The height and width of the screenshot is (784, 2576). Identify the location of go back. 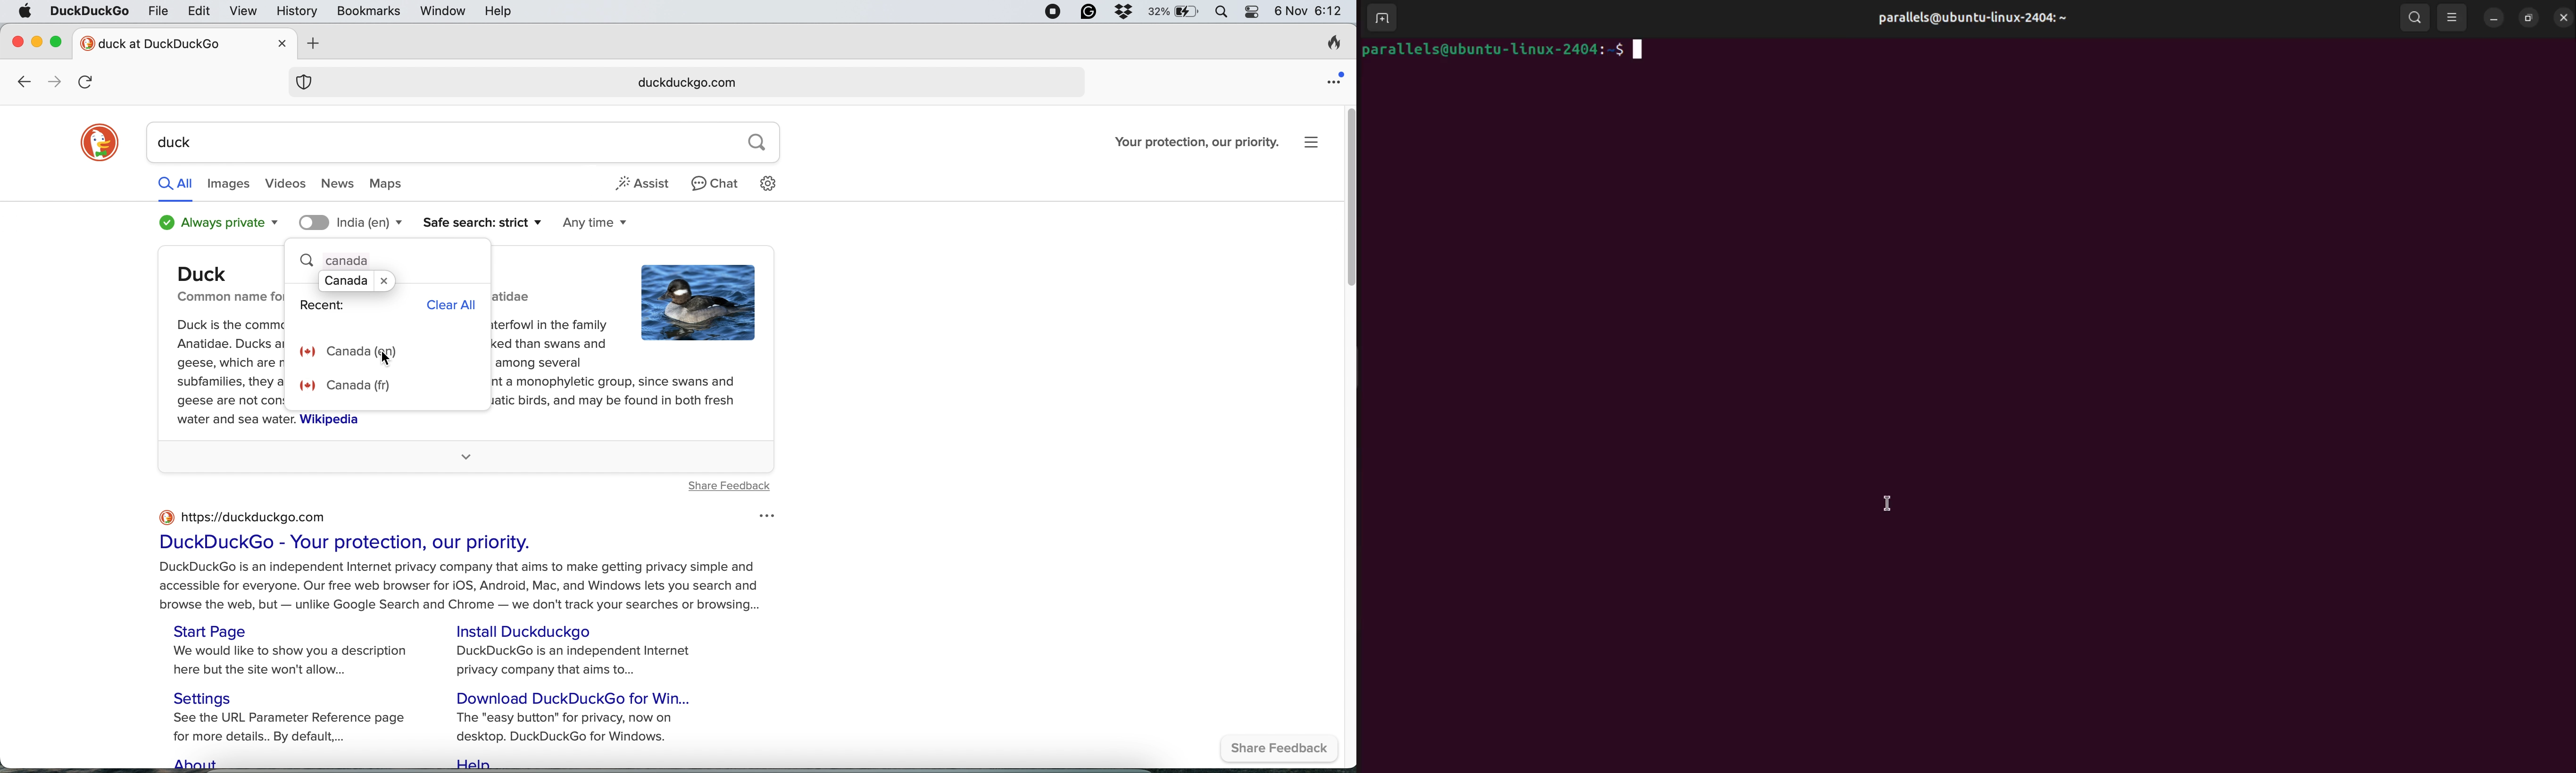
(23, 83).